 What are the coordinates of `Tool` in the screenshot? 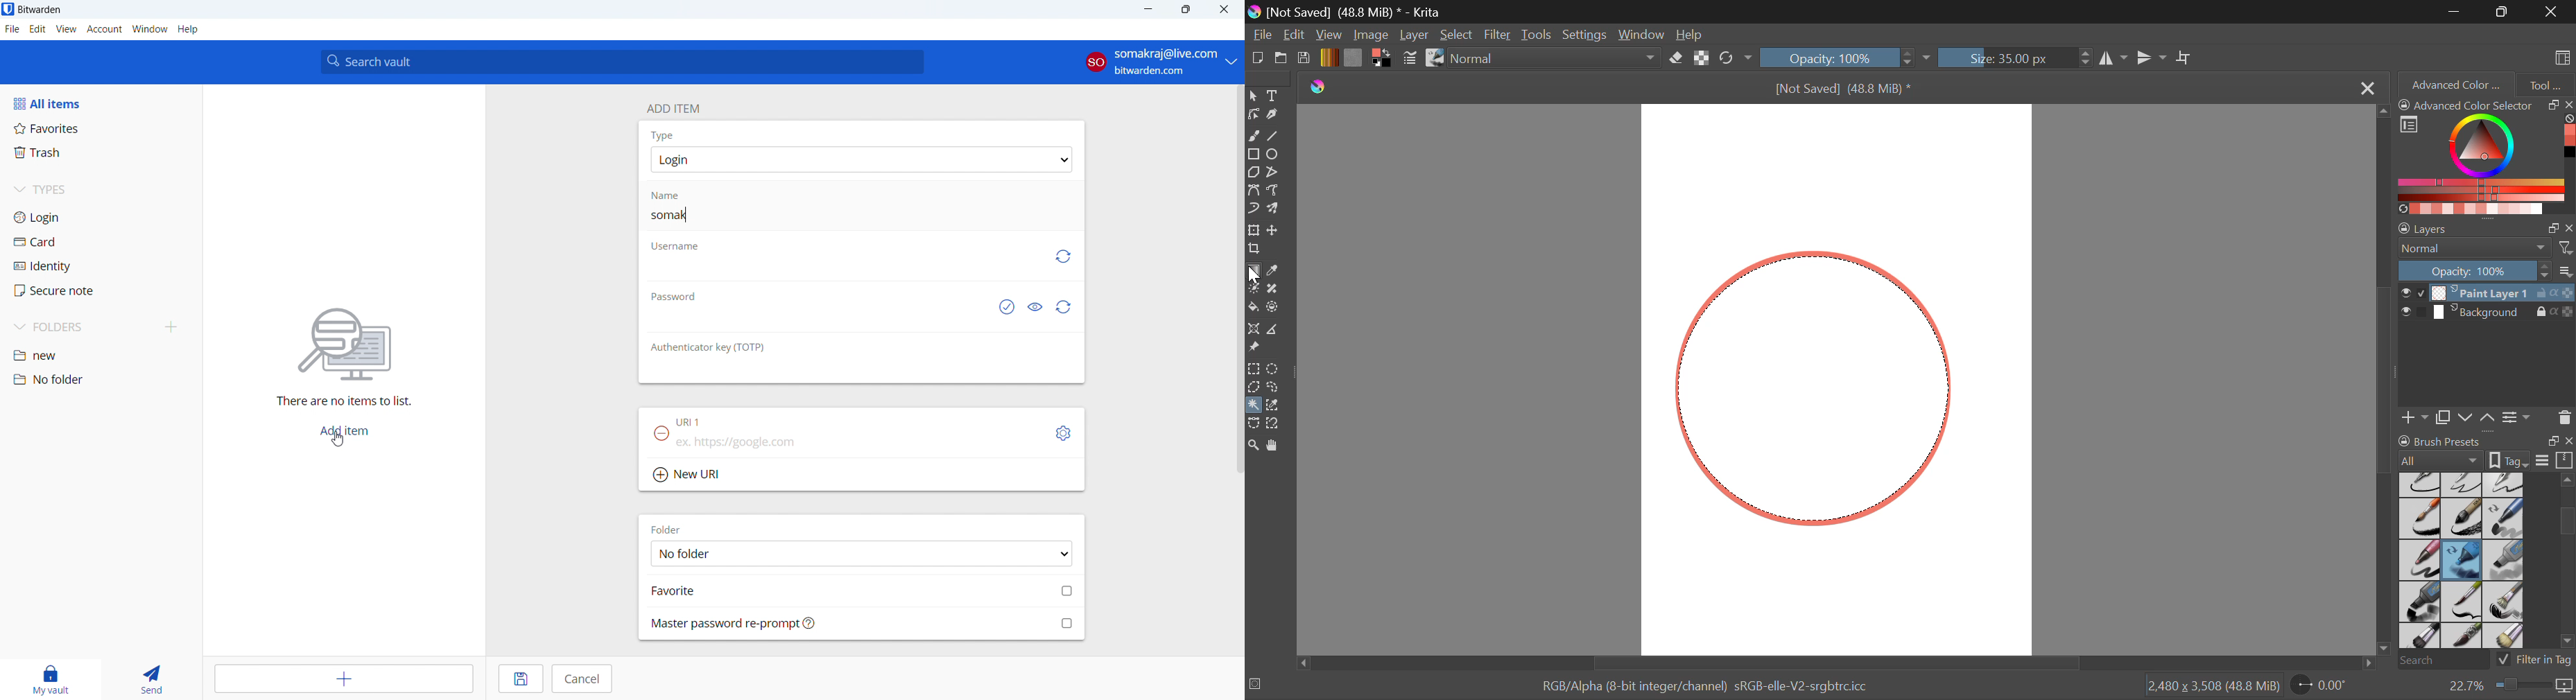 It's located at (2545, 83).